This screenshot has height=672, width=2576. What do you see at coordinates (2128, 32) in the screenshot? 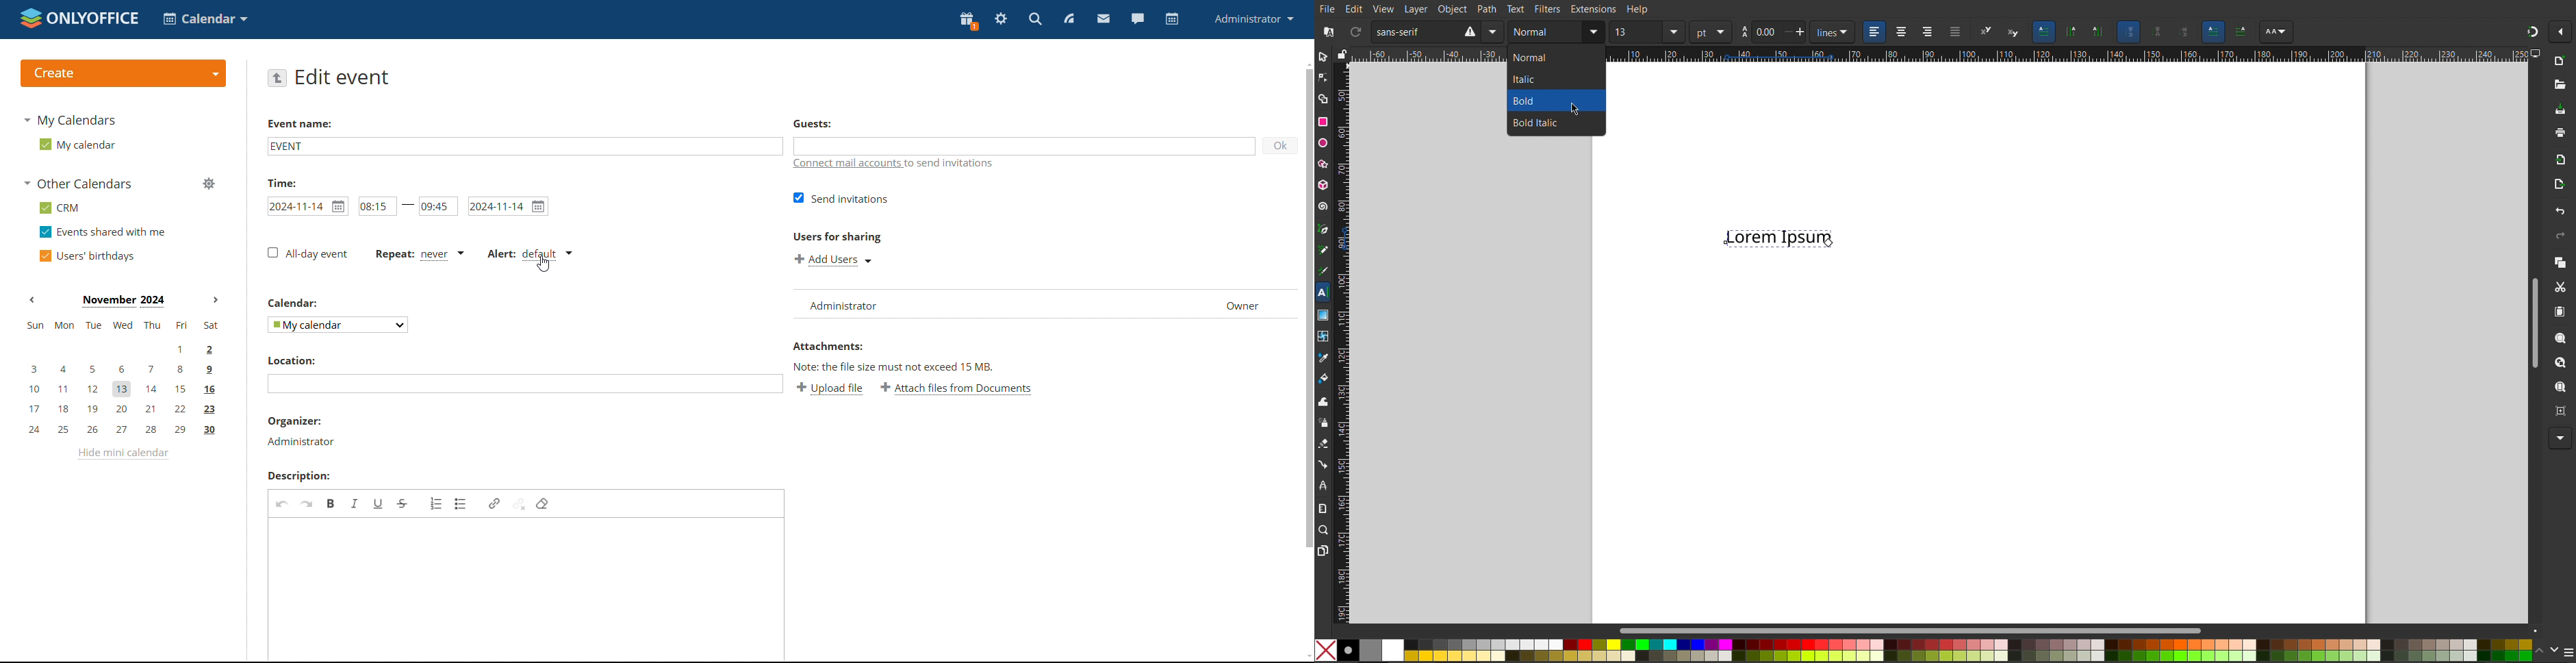
I see `auto glyph orientation` at bounding box center [2128, 32].